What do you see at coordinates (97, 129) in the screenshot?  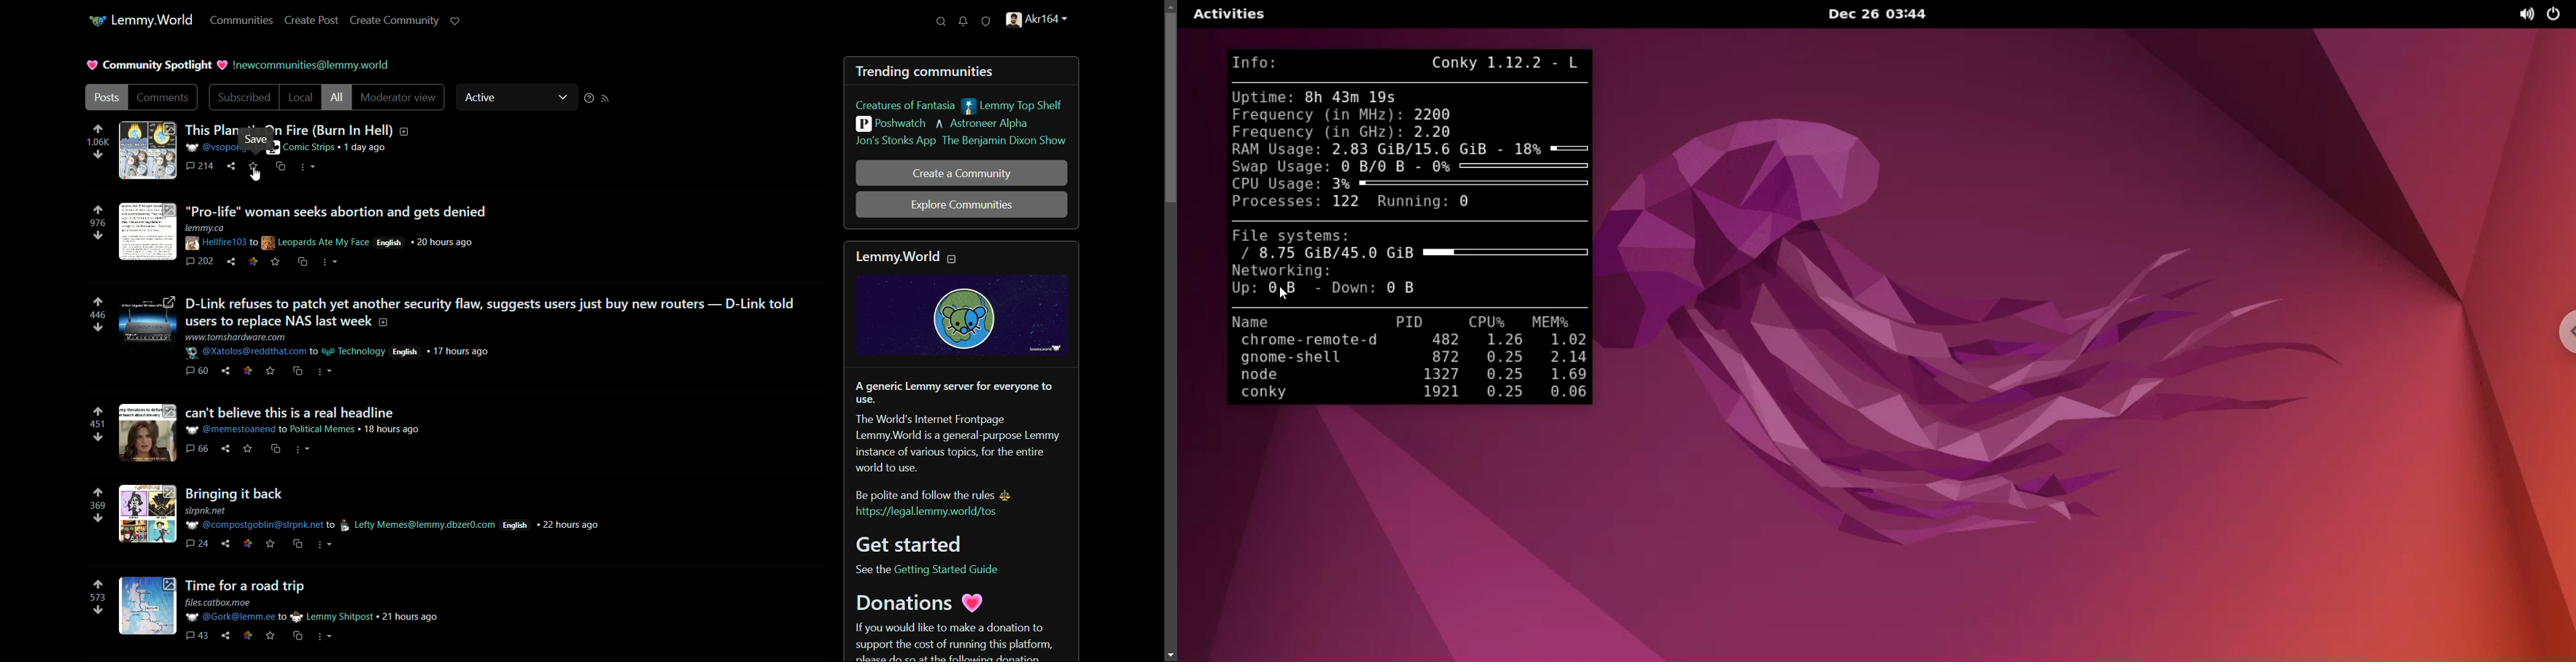 I see `upvote` at bounding box center [97, 129].